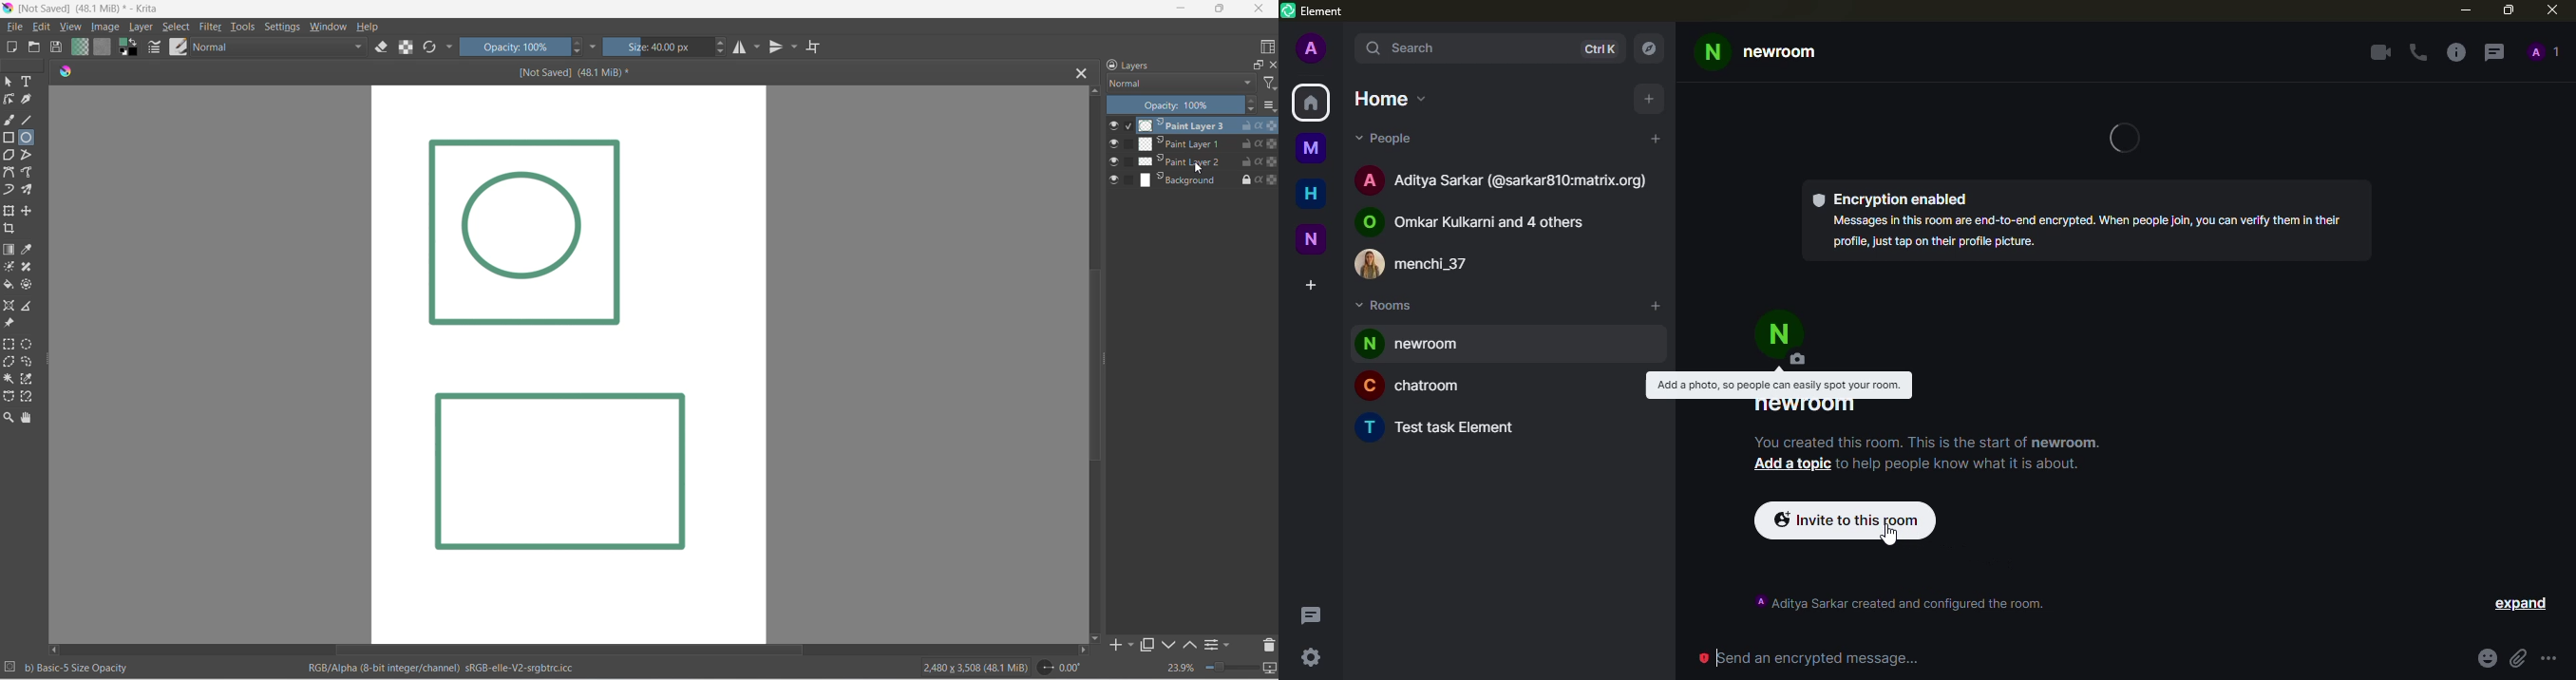 The height and width of the screenshot is (700, 2576). Describe the element at coordinates (1180, 83) in the screenshot. I see `layer type` at that location.